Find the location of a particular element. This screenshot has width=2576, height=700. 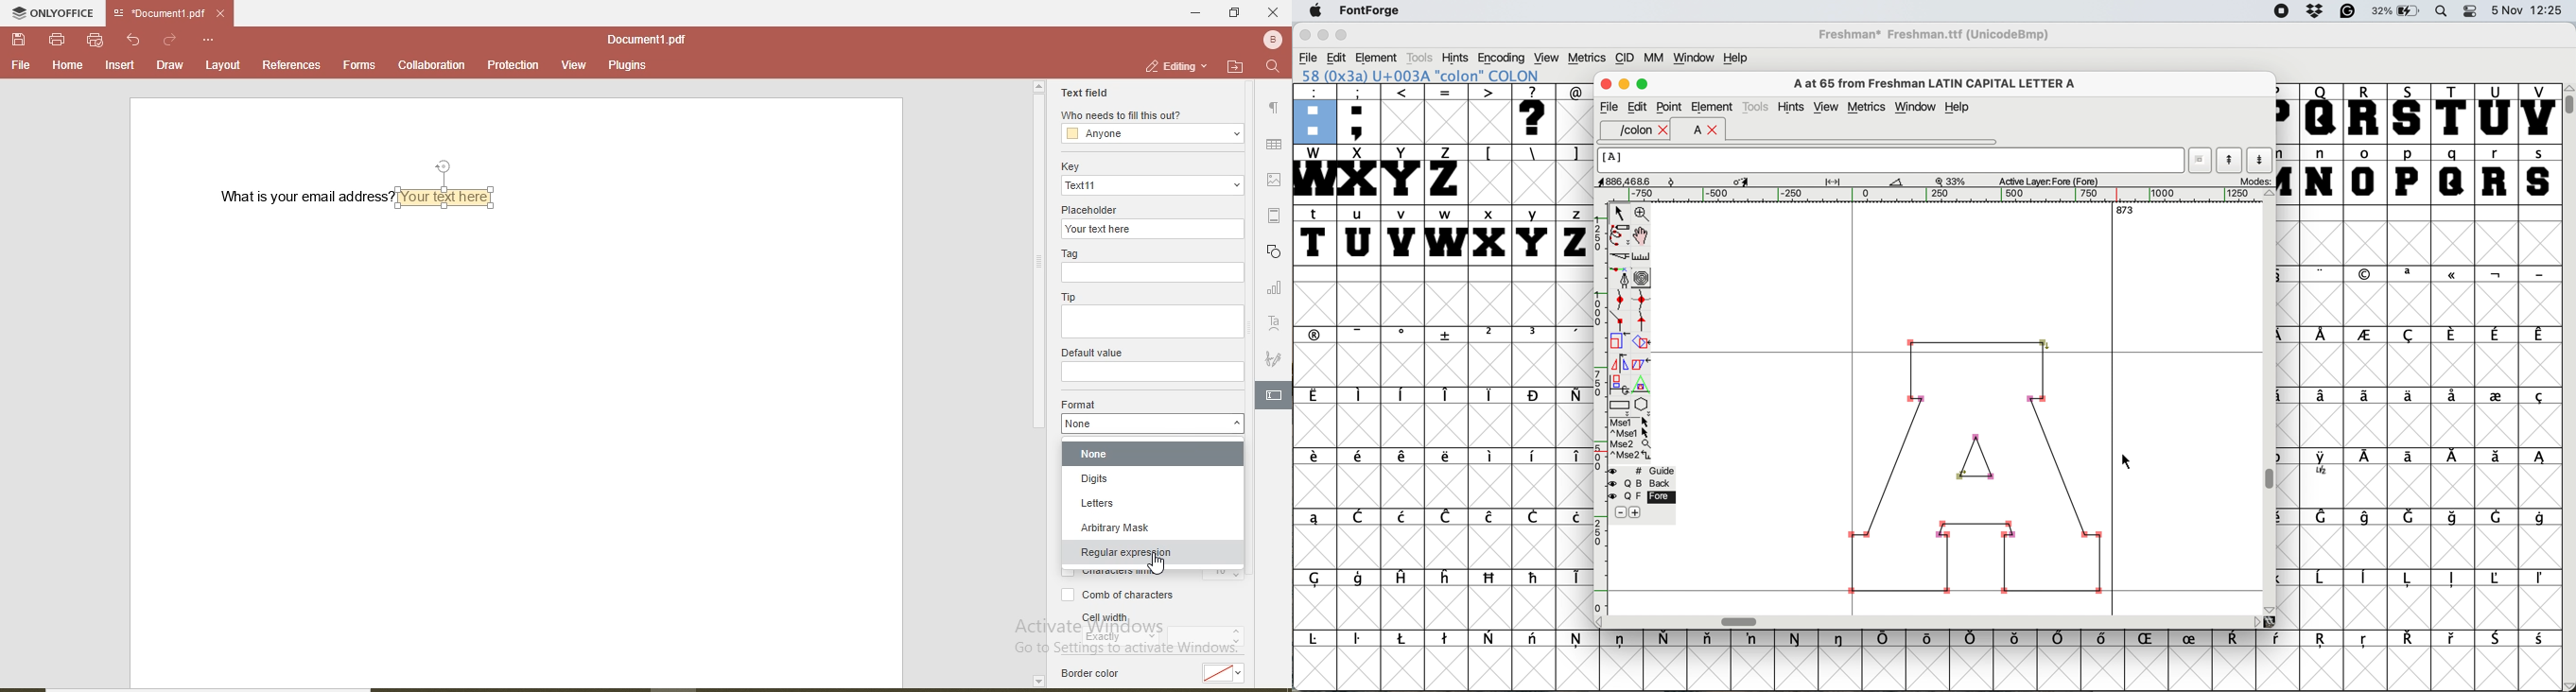

vertical scroll bar is located at coordinates (2271, 402).